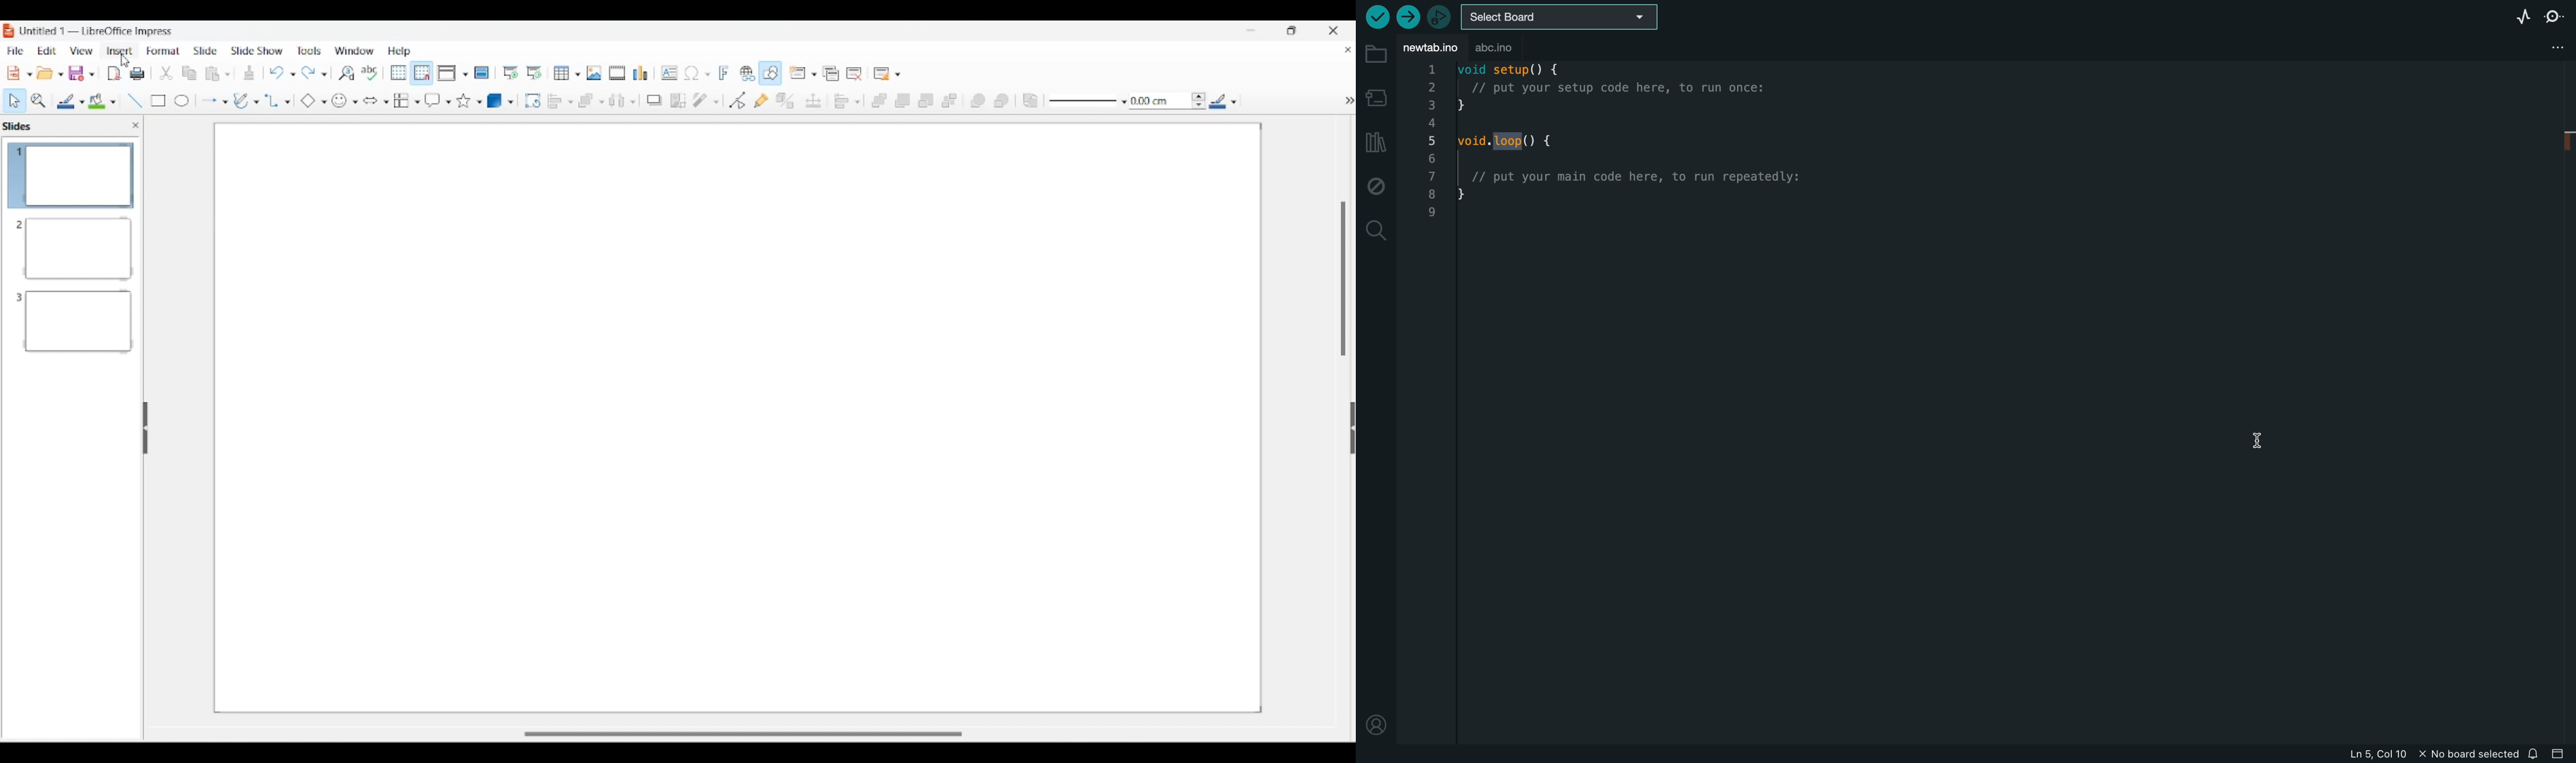 The width and height of the screenshot is (2576, 784). What do you see at coordinates (1348, 49) in the screenshot?
I see `Close current document` at bounding box center [1348, 49].